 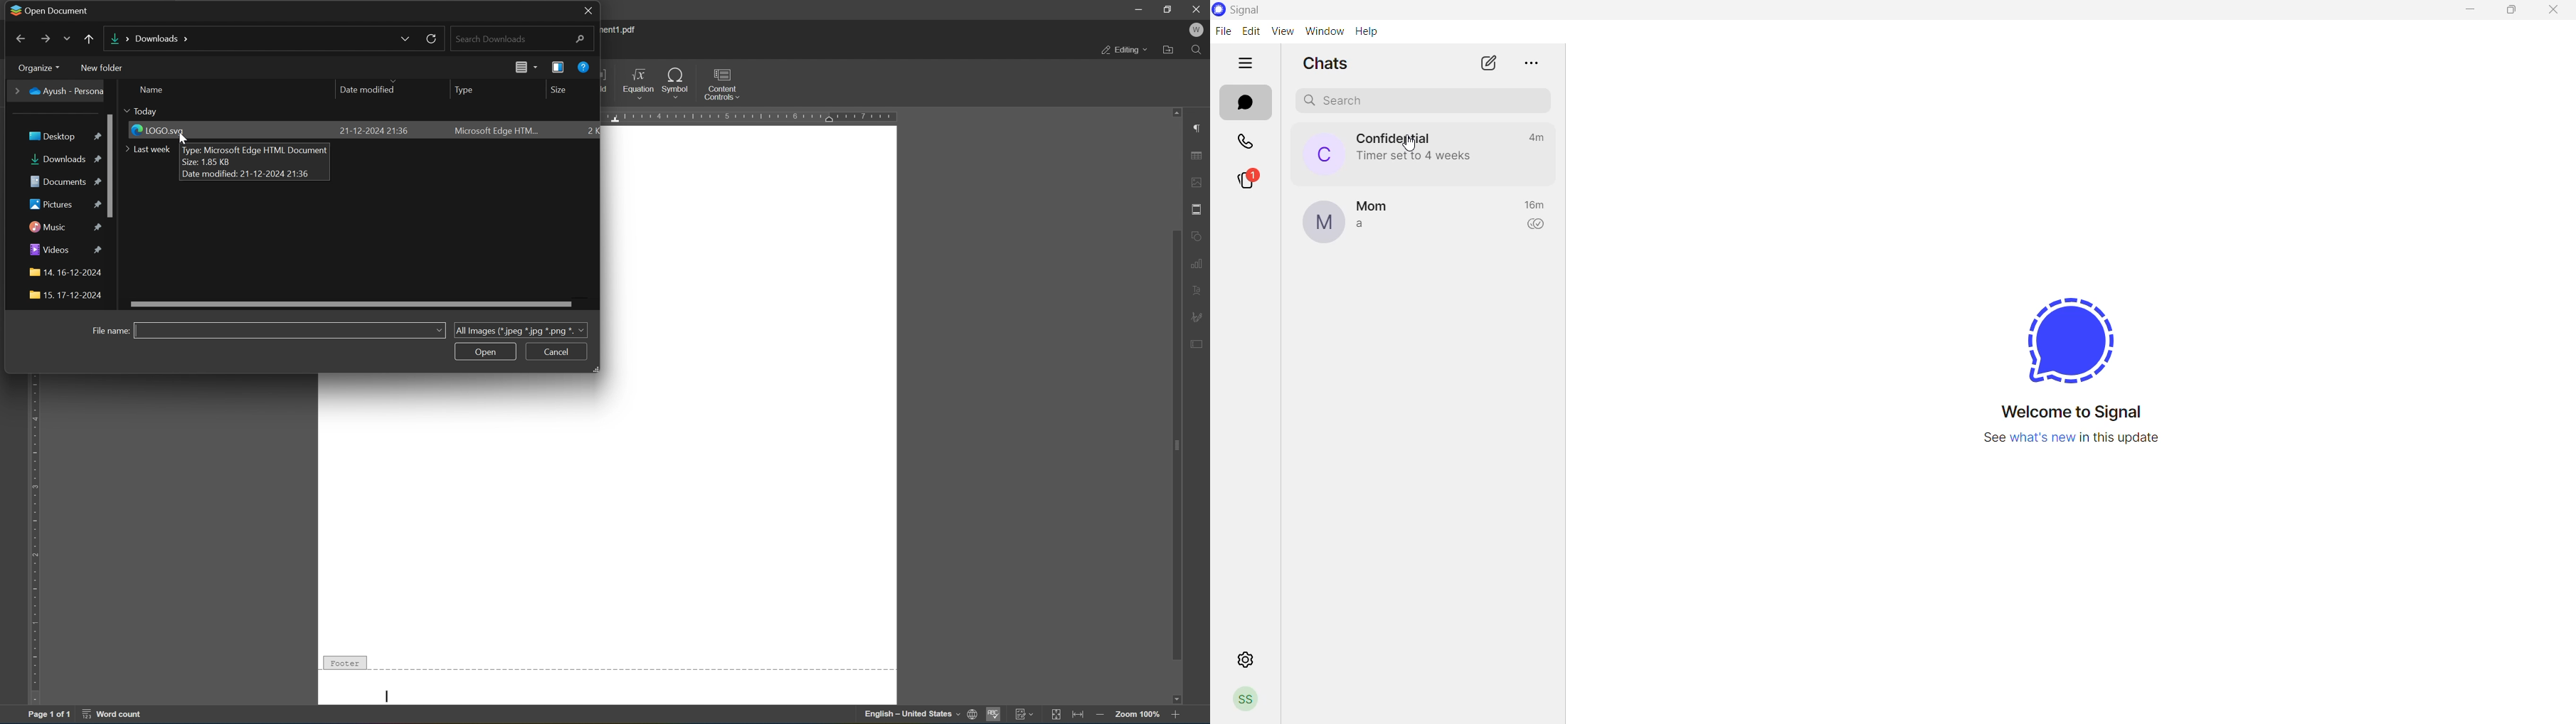 What do you see at coordinates (1533, 62) in the screenshot?
I see `more options` at bounding box center [1533, 62].